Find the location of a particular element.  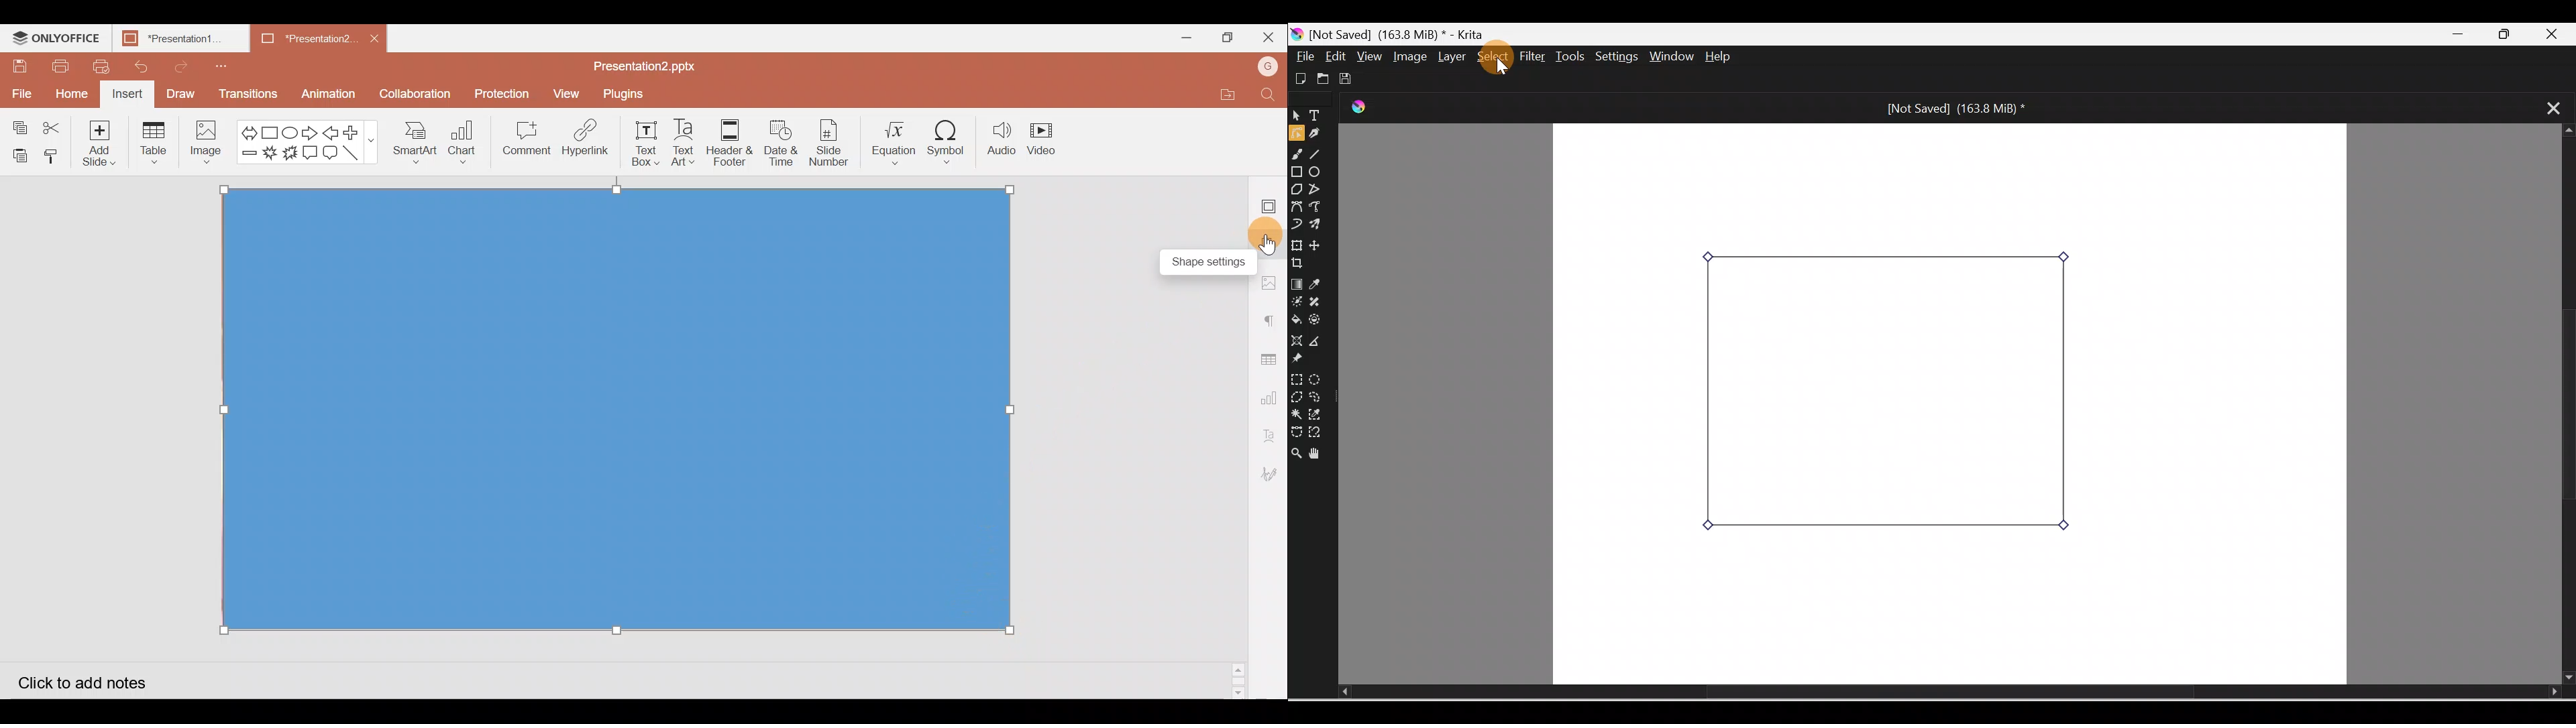

Protection is located at coordinates (498, 93).